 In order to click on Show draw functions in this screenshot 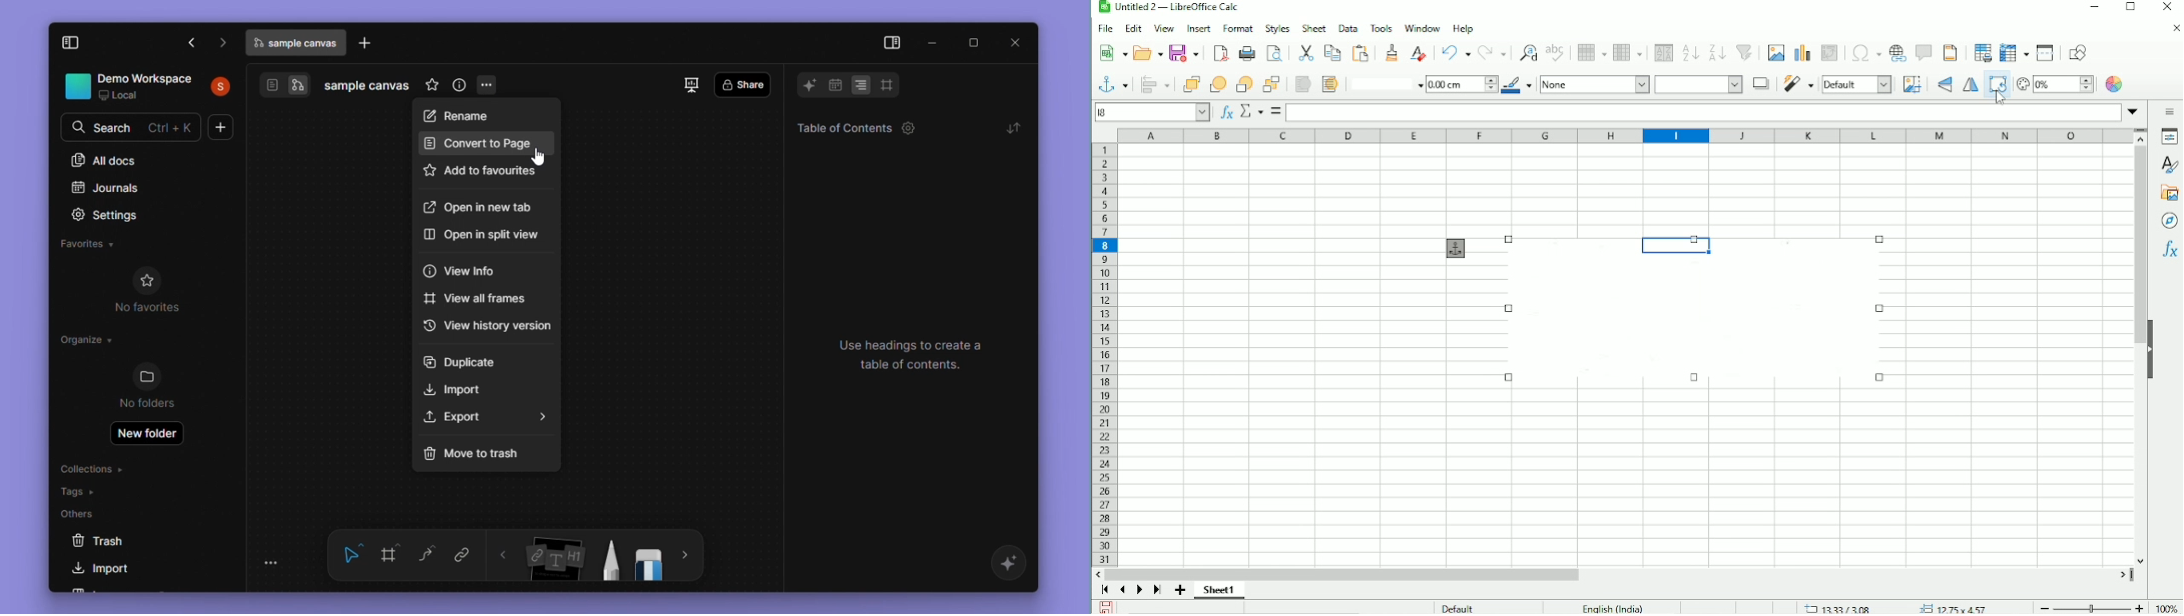, I will do `click(2078, 52)`.